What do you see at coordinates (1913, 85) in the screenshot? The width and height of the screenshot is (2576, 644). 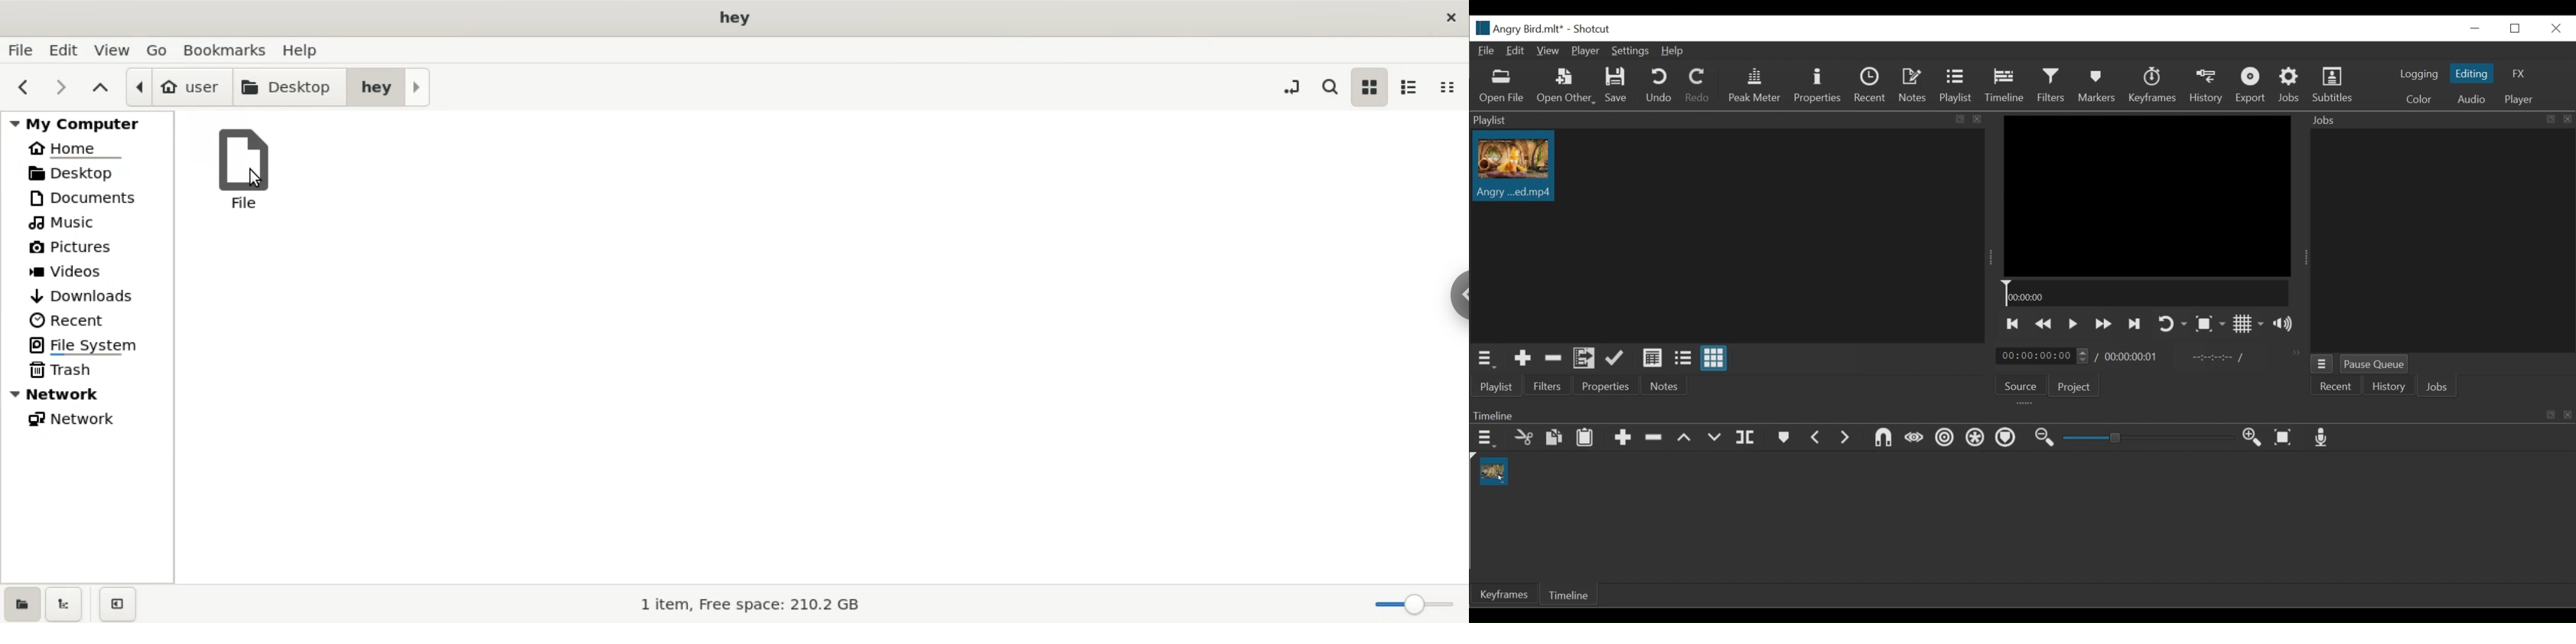 I see `Notes` at bounding box center [1913, 85].